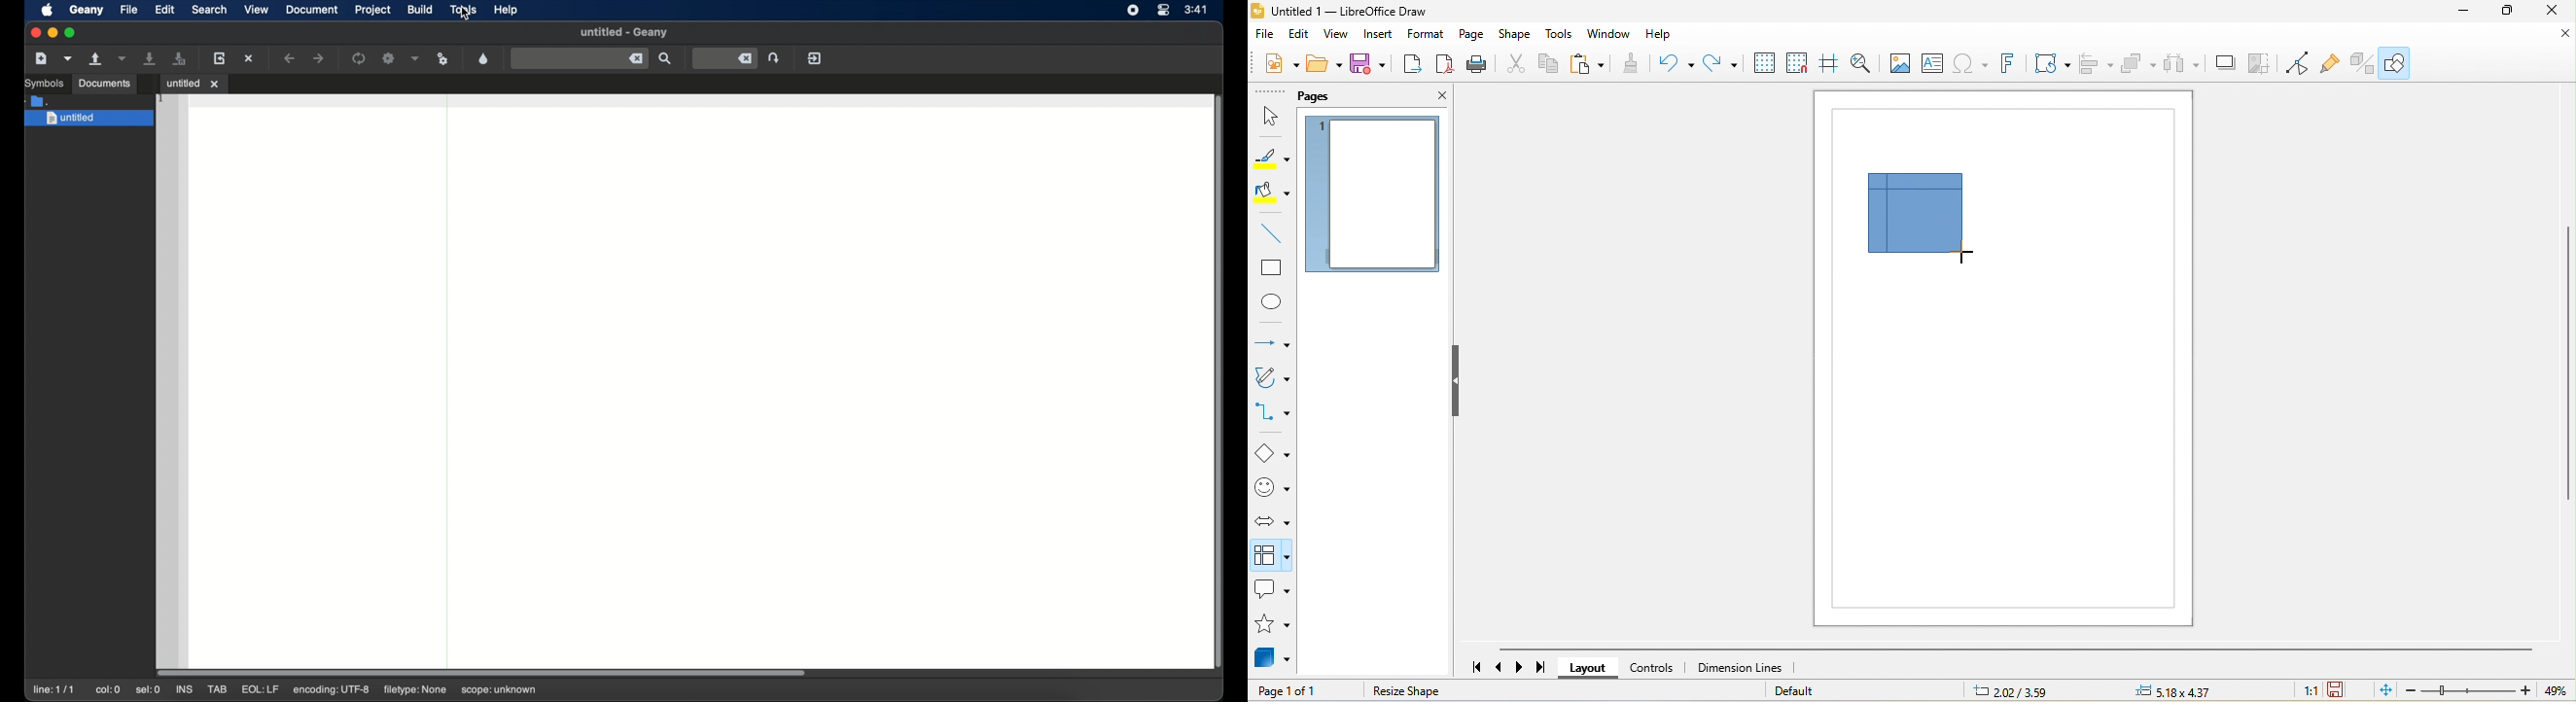  Describe the element at coordinates (1370, 65) in the screenshot. I see `save` at that location.